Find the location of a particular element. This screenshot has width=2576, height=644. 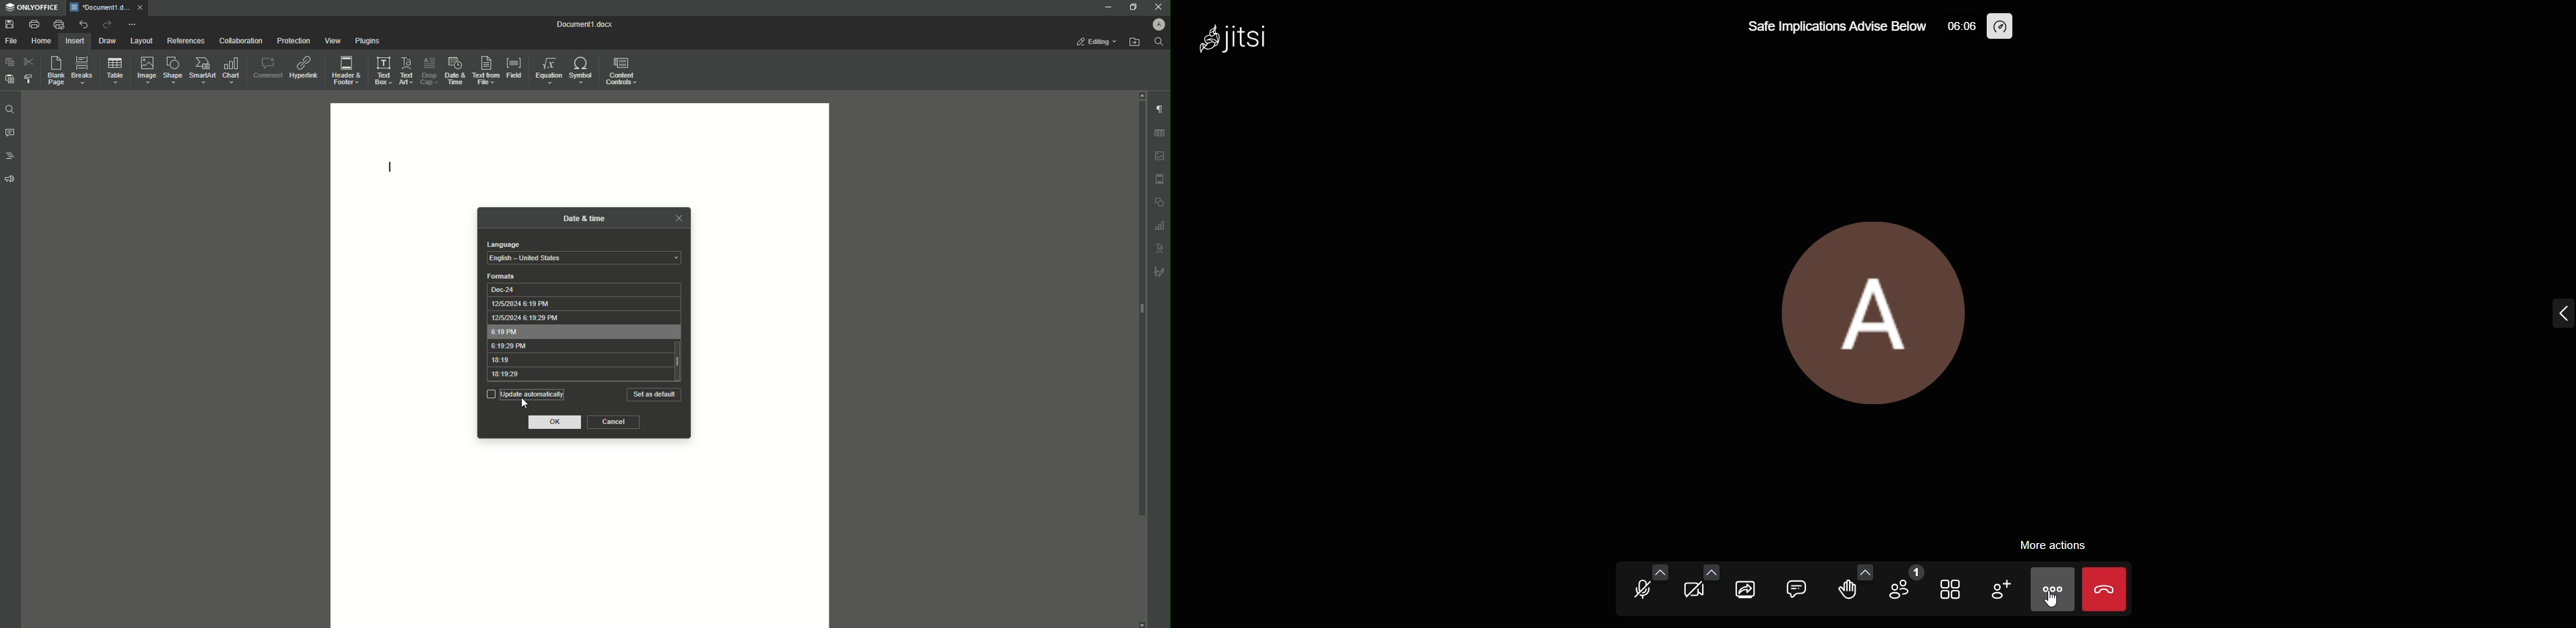

More options is located at coordinates (133, 24).